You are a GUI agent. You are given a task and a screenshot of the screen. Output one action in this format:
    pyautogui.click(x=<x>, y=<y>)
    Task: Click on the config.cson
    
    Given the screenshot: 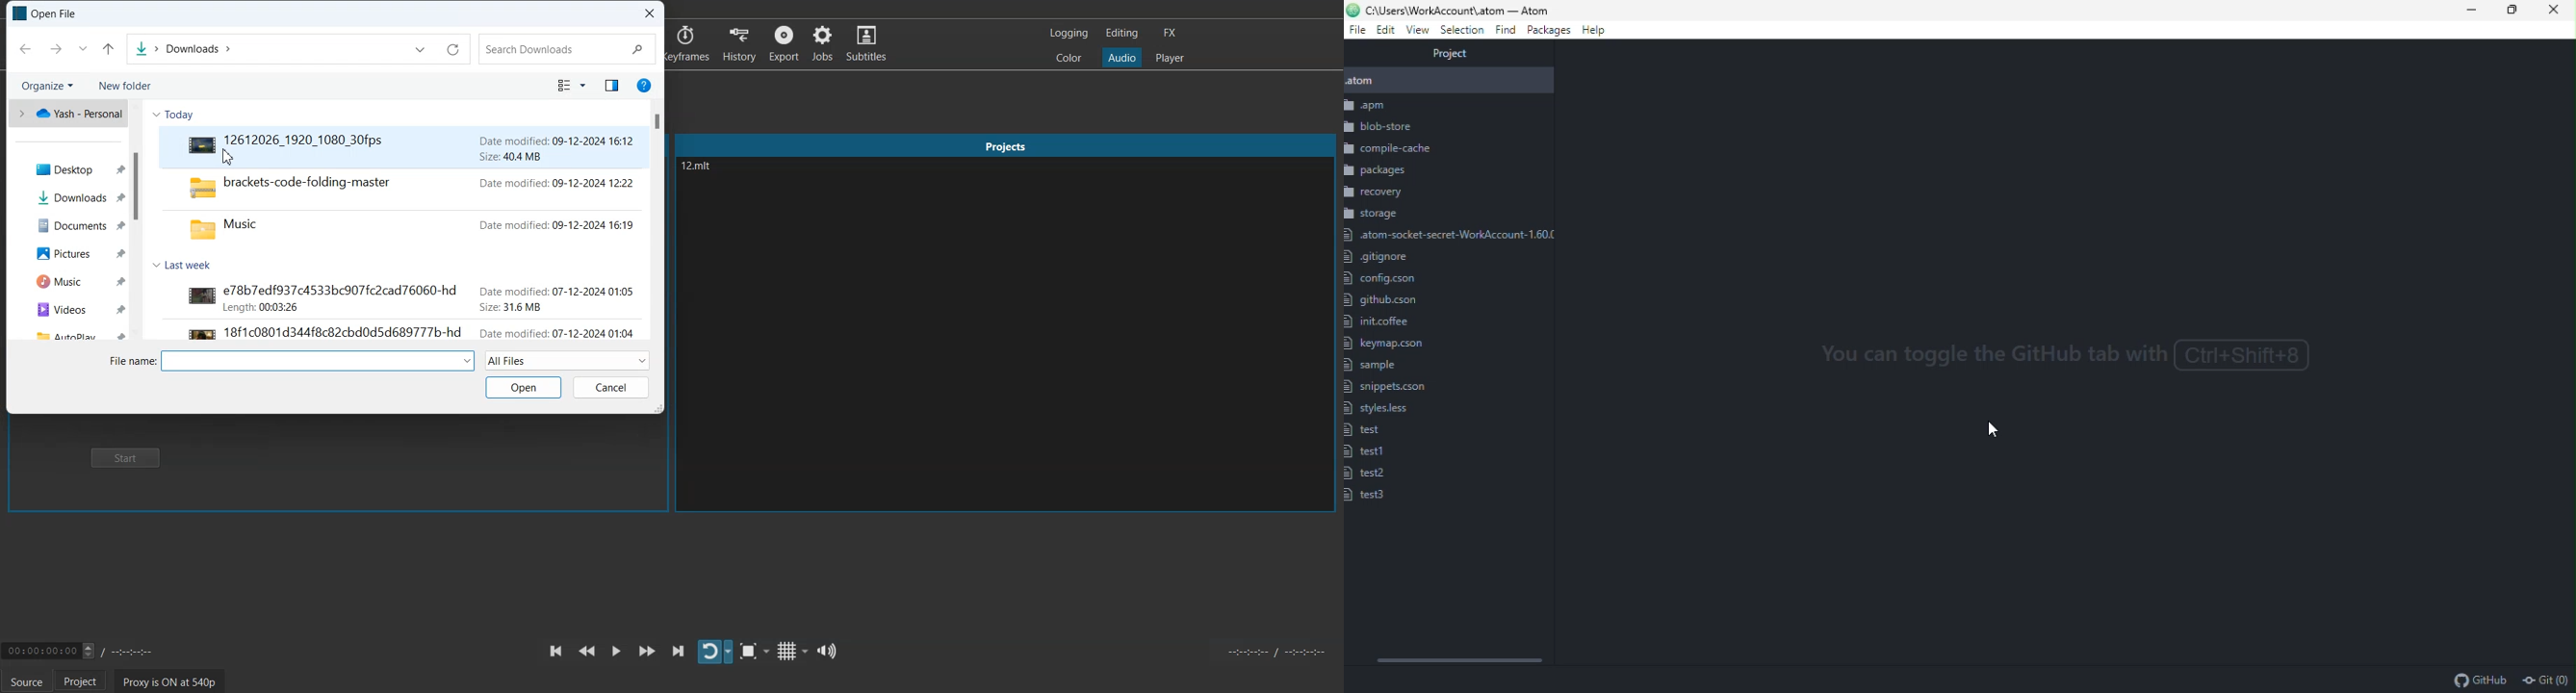 What is the action you would take?
    pyautogui.click(x=1394, y=280)
    